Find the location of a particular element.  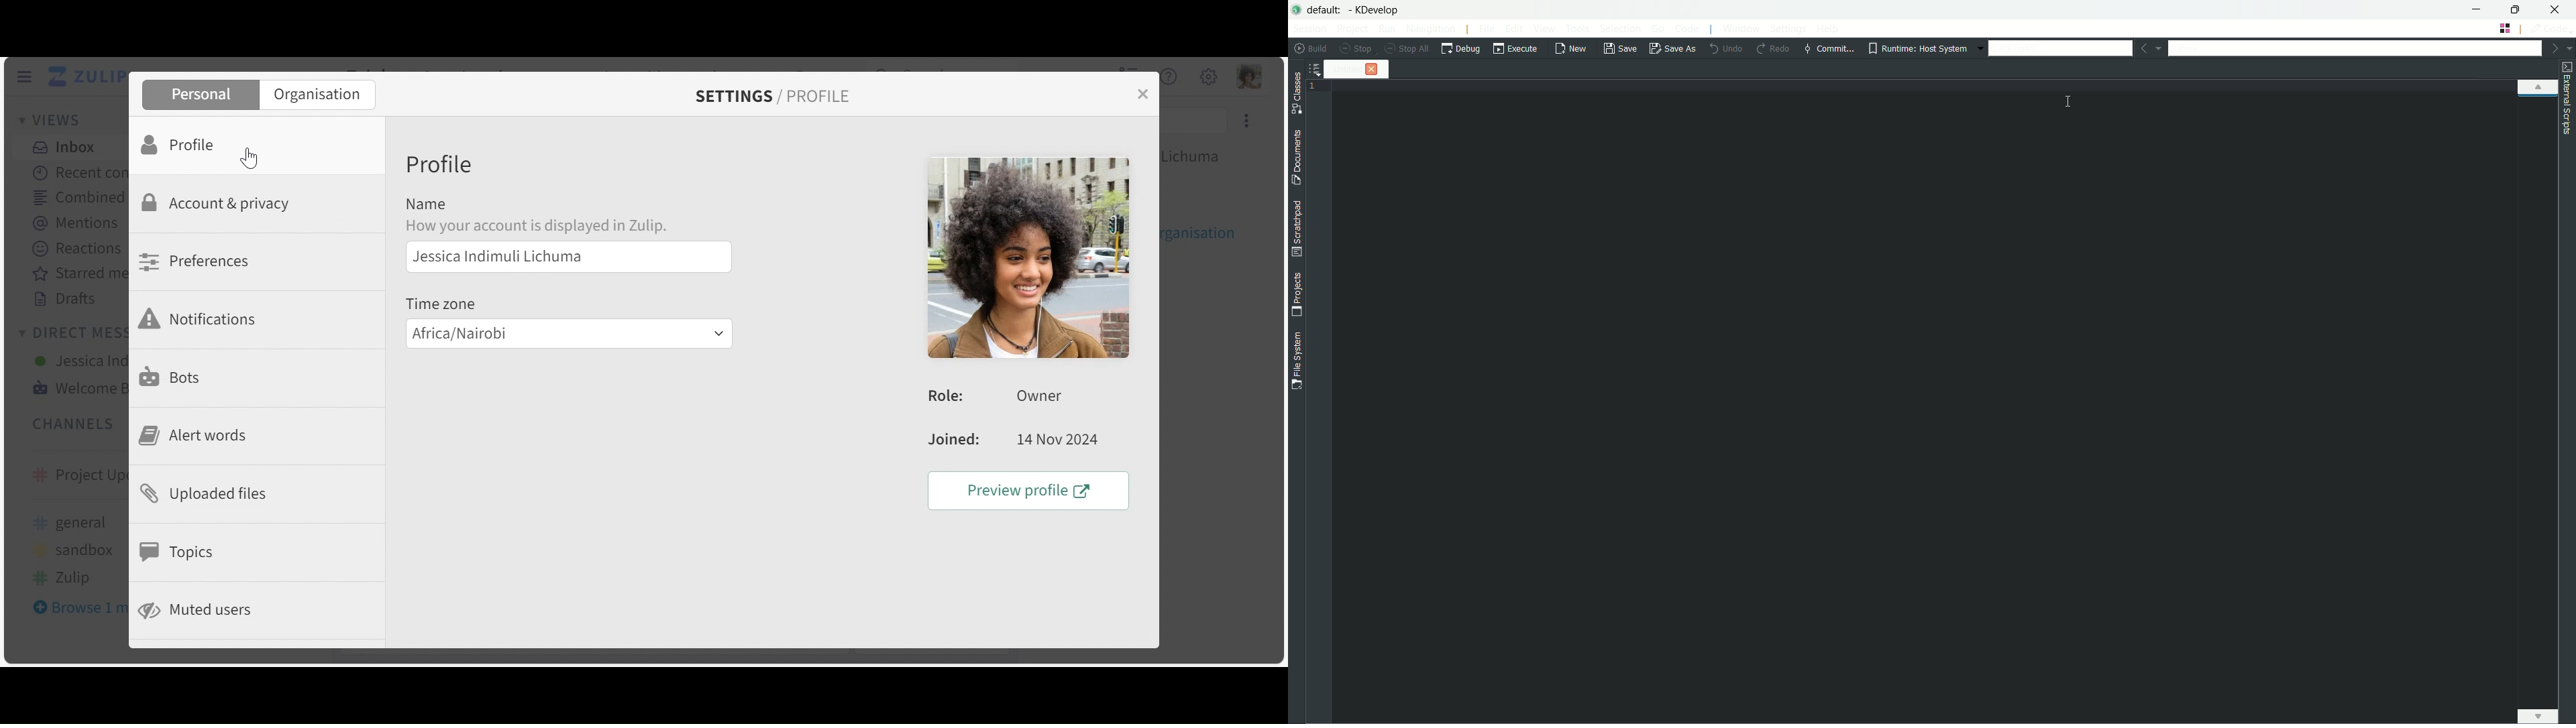

tools is located at coordinates (1578, 29).